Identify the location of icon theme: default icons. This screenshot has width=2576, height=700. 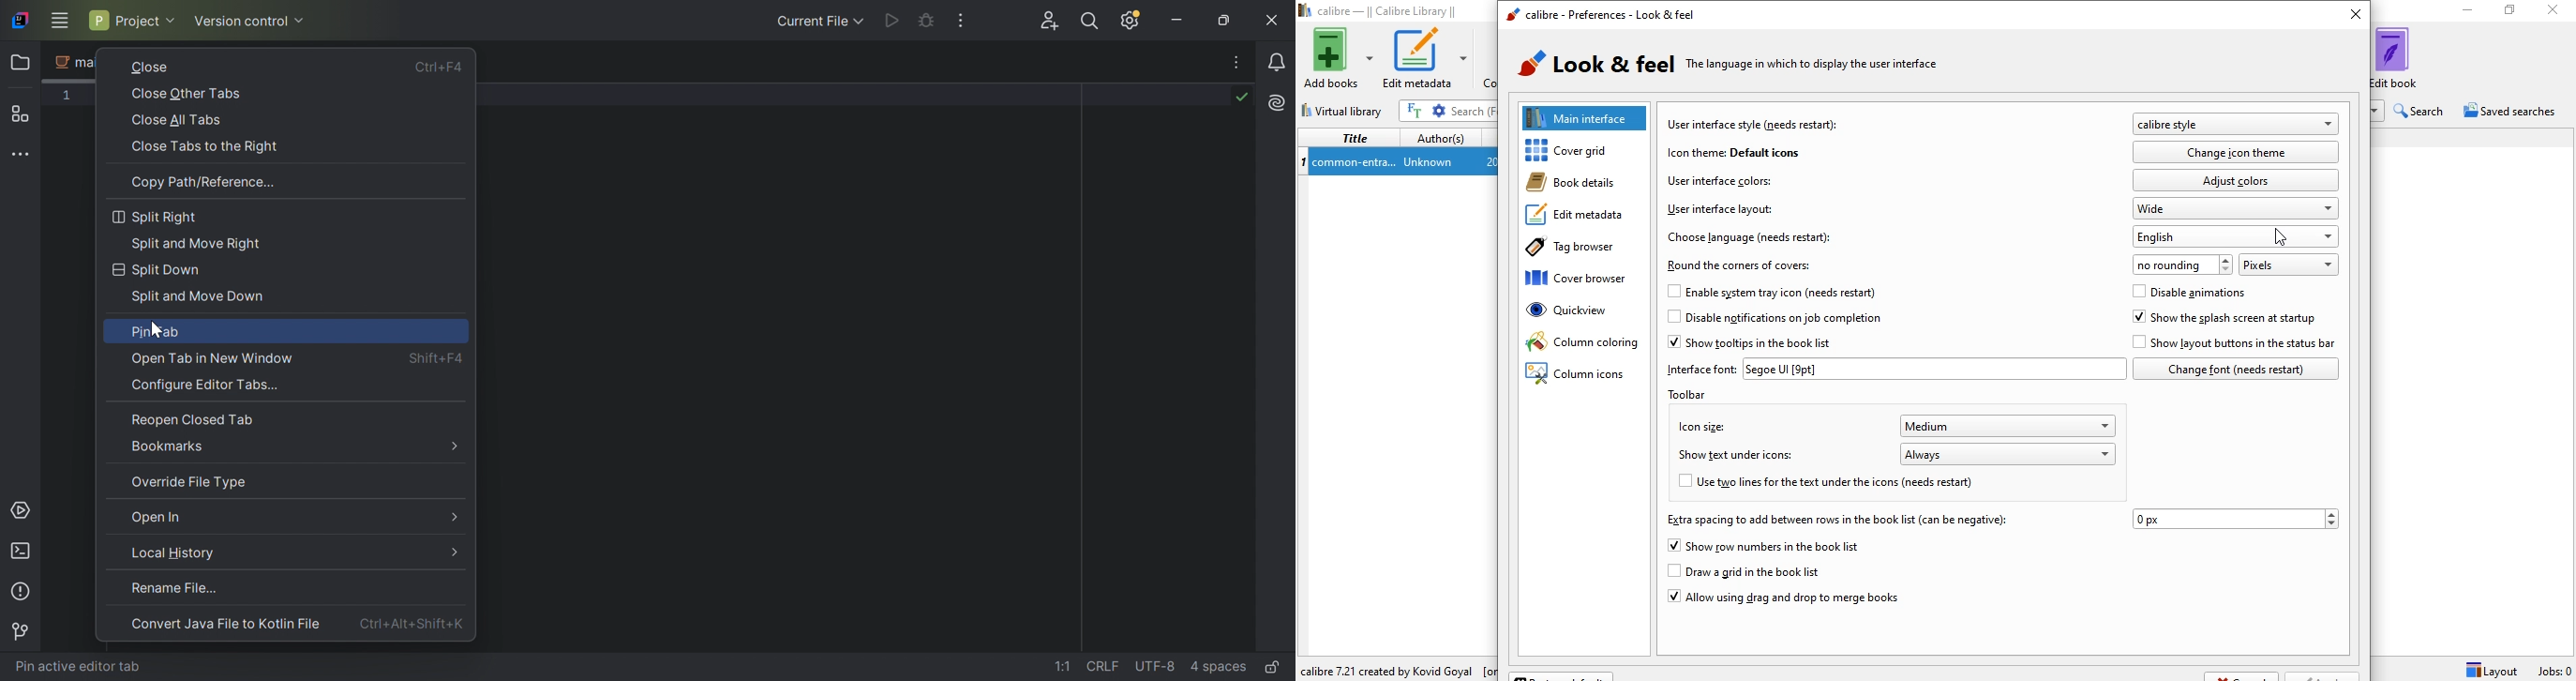
(1732, 152).